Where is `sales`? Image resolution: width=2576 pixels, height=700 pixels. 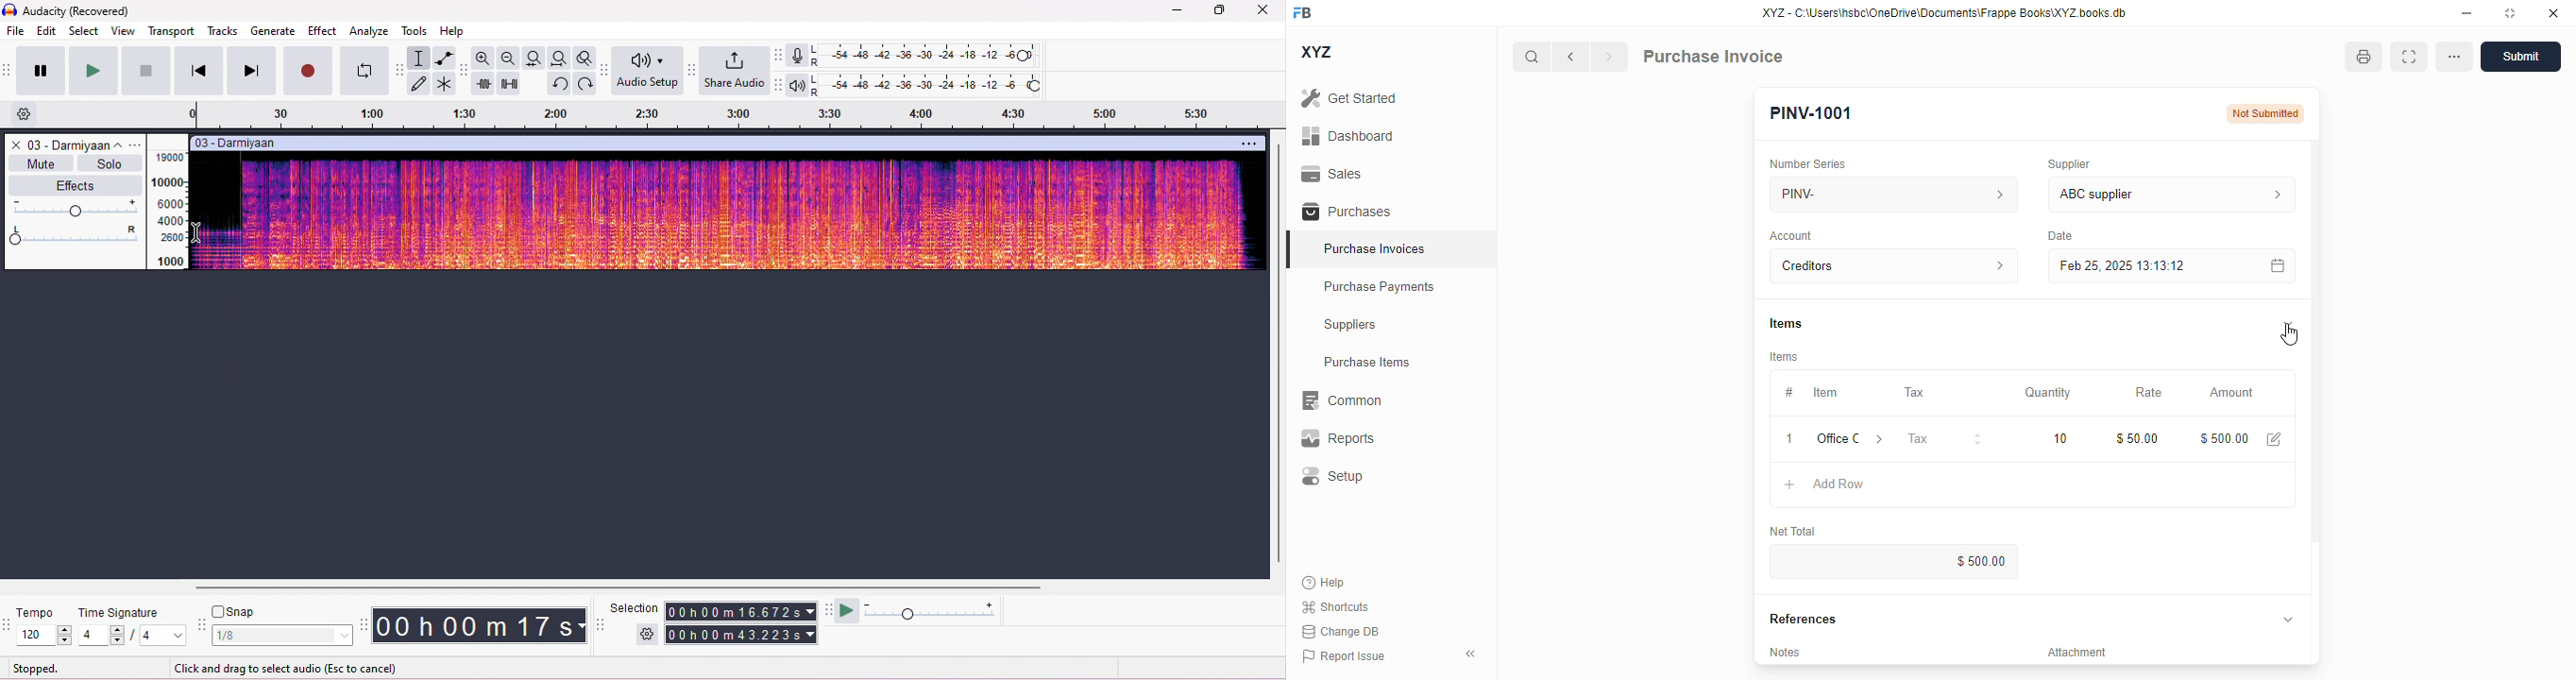
sales is located at coordinates (1335, 174).